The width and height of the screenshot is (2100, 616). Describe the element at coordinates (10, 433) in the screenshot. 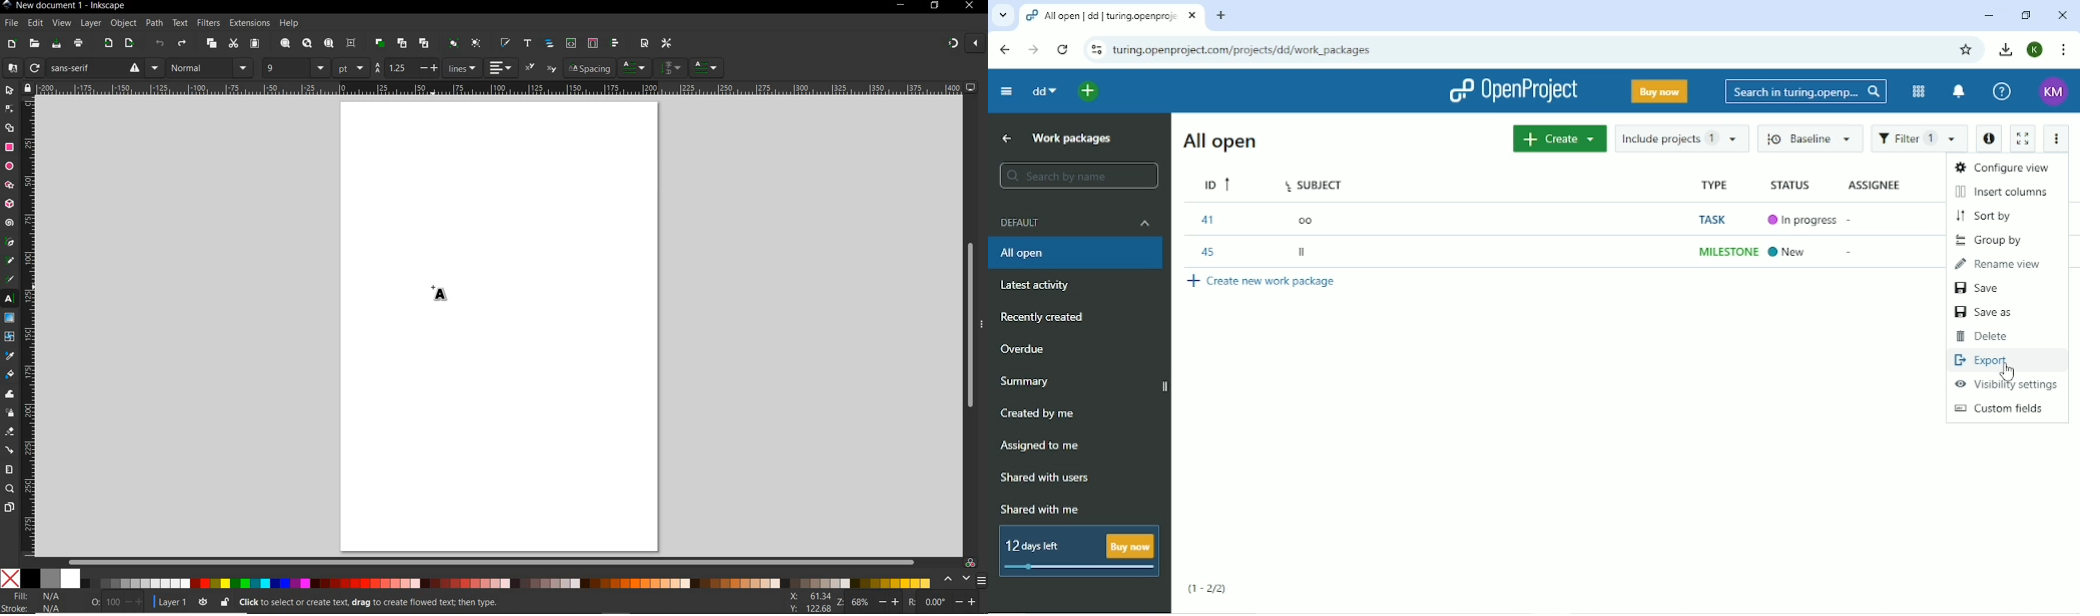

I see `eraser tool` at that location.